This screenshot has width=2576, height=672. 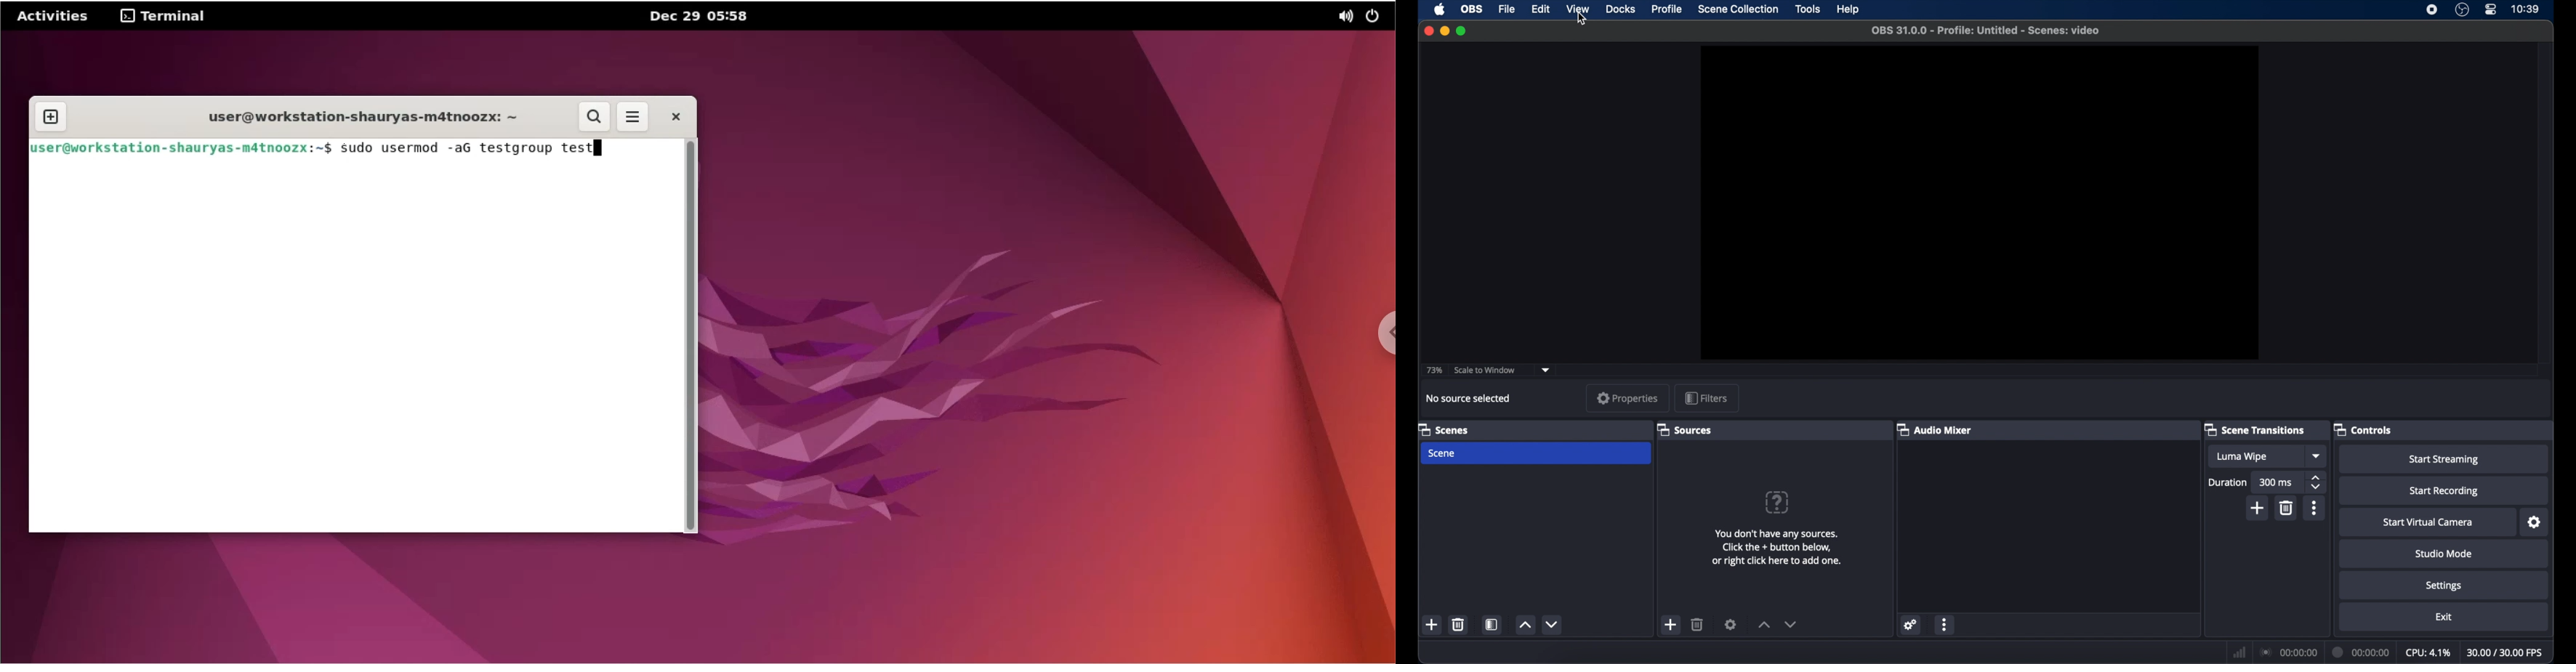 What do you see at coordinates (2362, 652) in the screenshot?
I see `00:00:00` at bounding box center [2362, 652].